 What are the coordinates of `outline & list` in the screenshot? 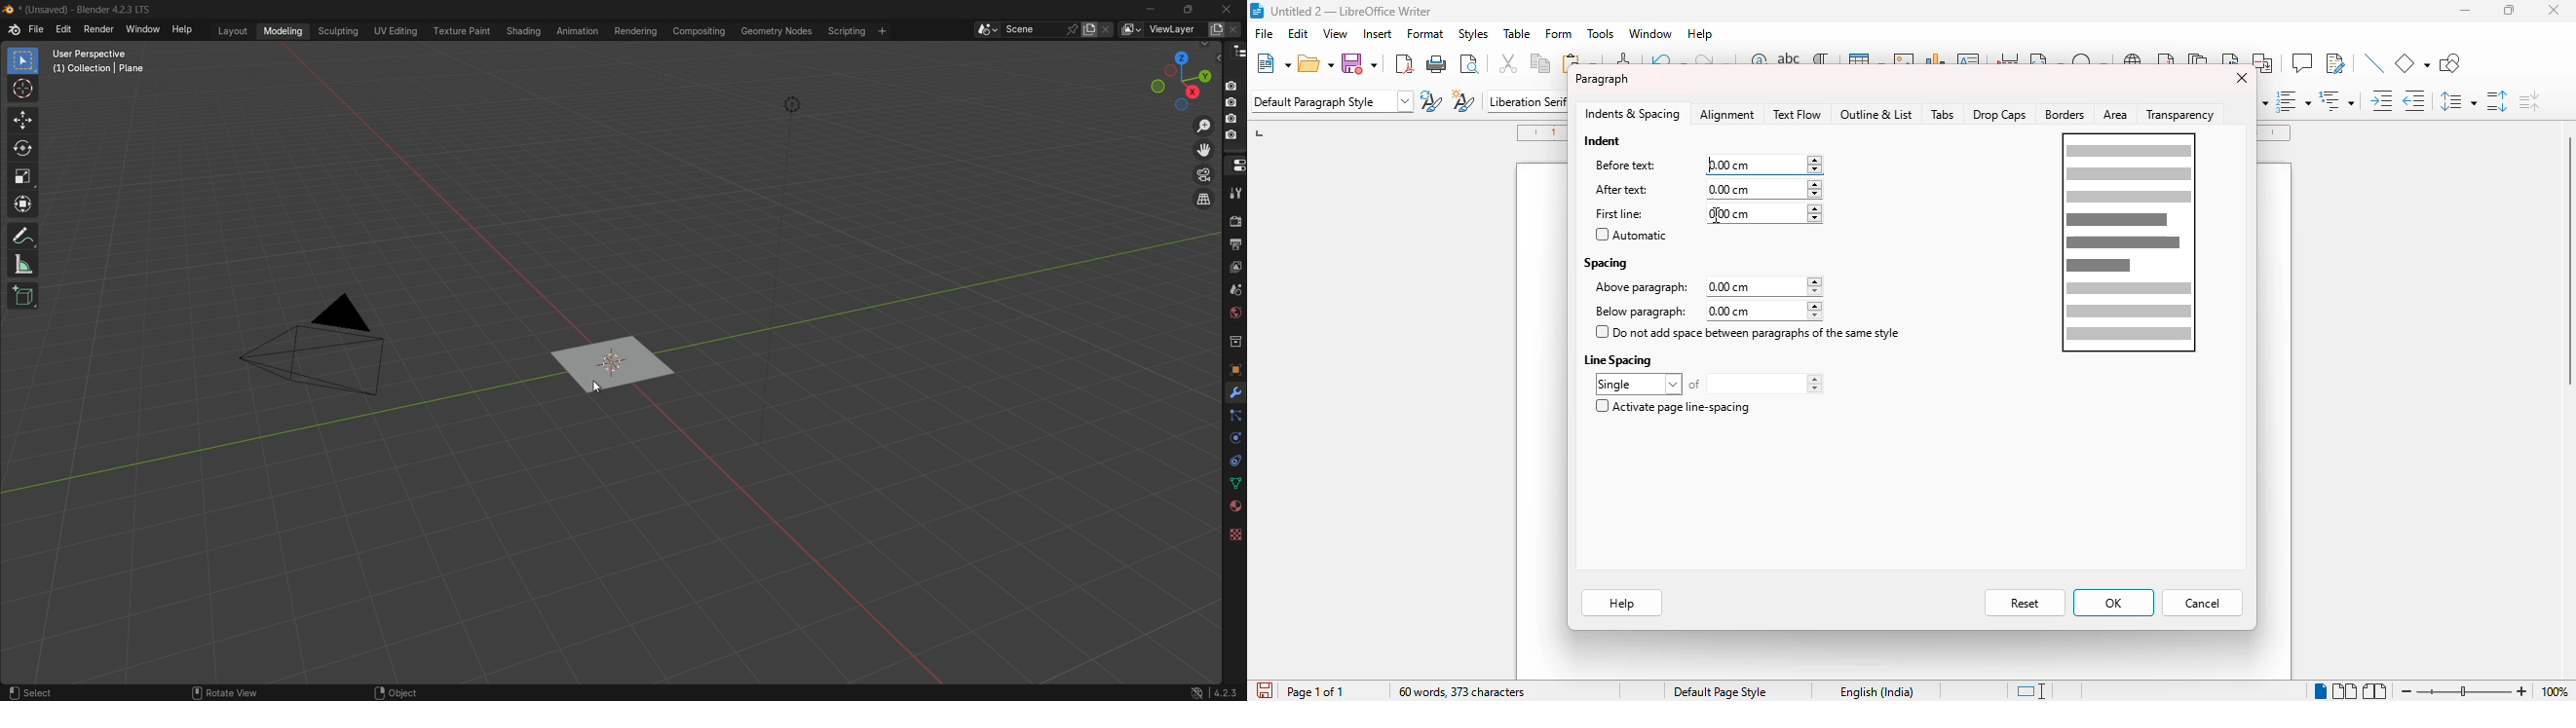 It's located at (1876, 114).